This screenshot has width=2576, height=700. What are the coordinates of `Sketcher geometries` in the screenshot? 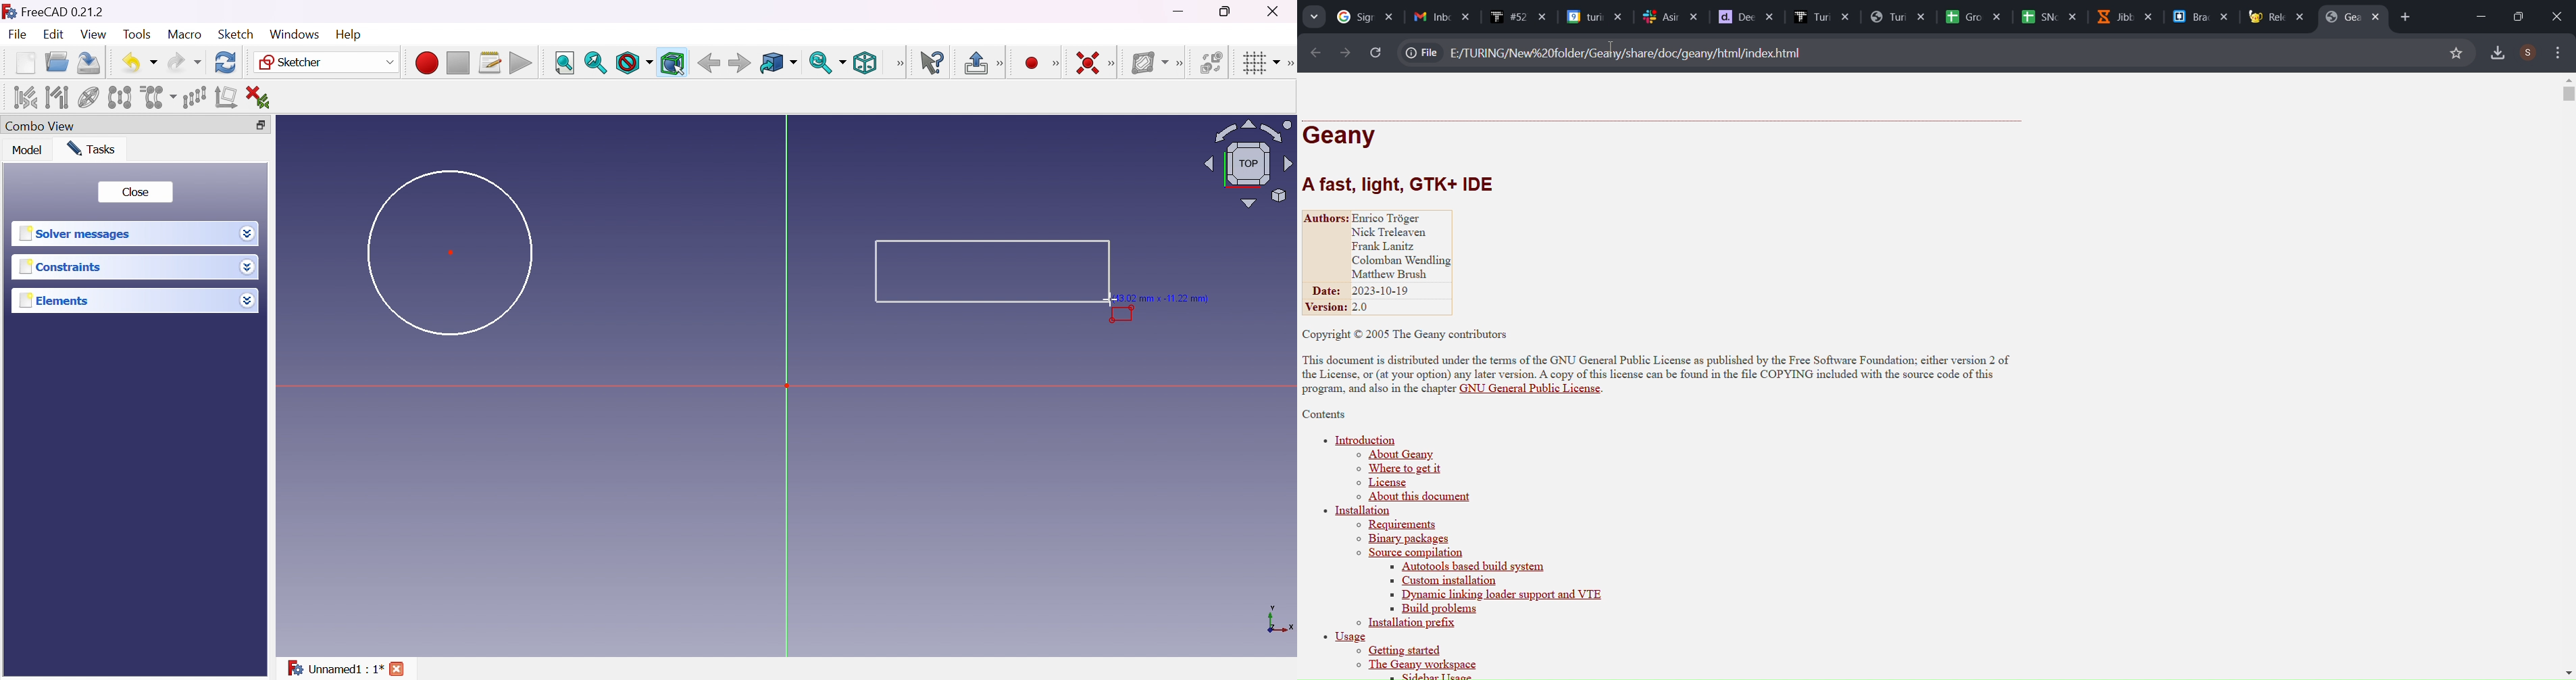 It's located at (1055, 64).